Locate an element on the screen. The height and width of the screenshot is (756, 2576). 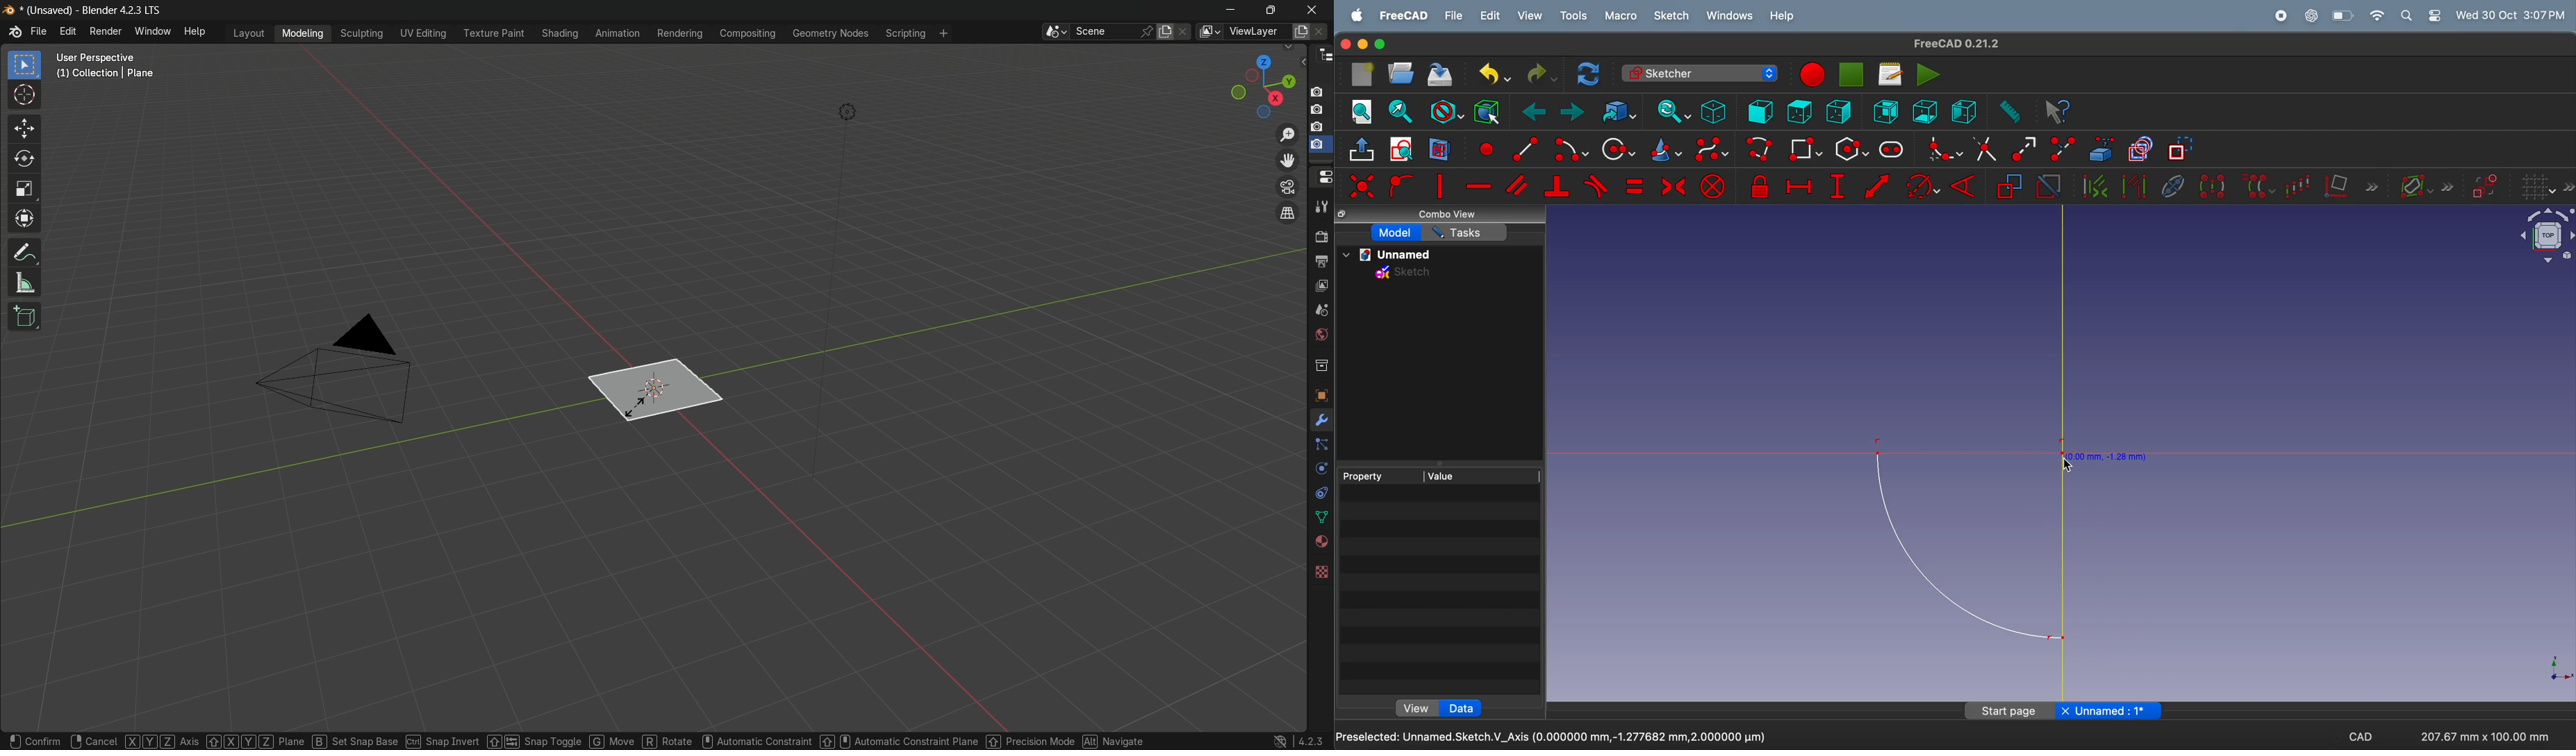
rear view is located at coordinates (1889, 111).